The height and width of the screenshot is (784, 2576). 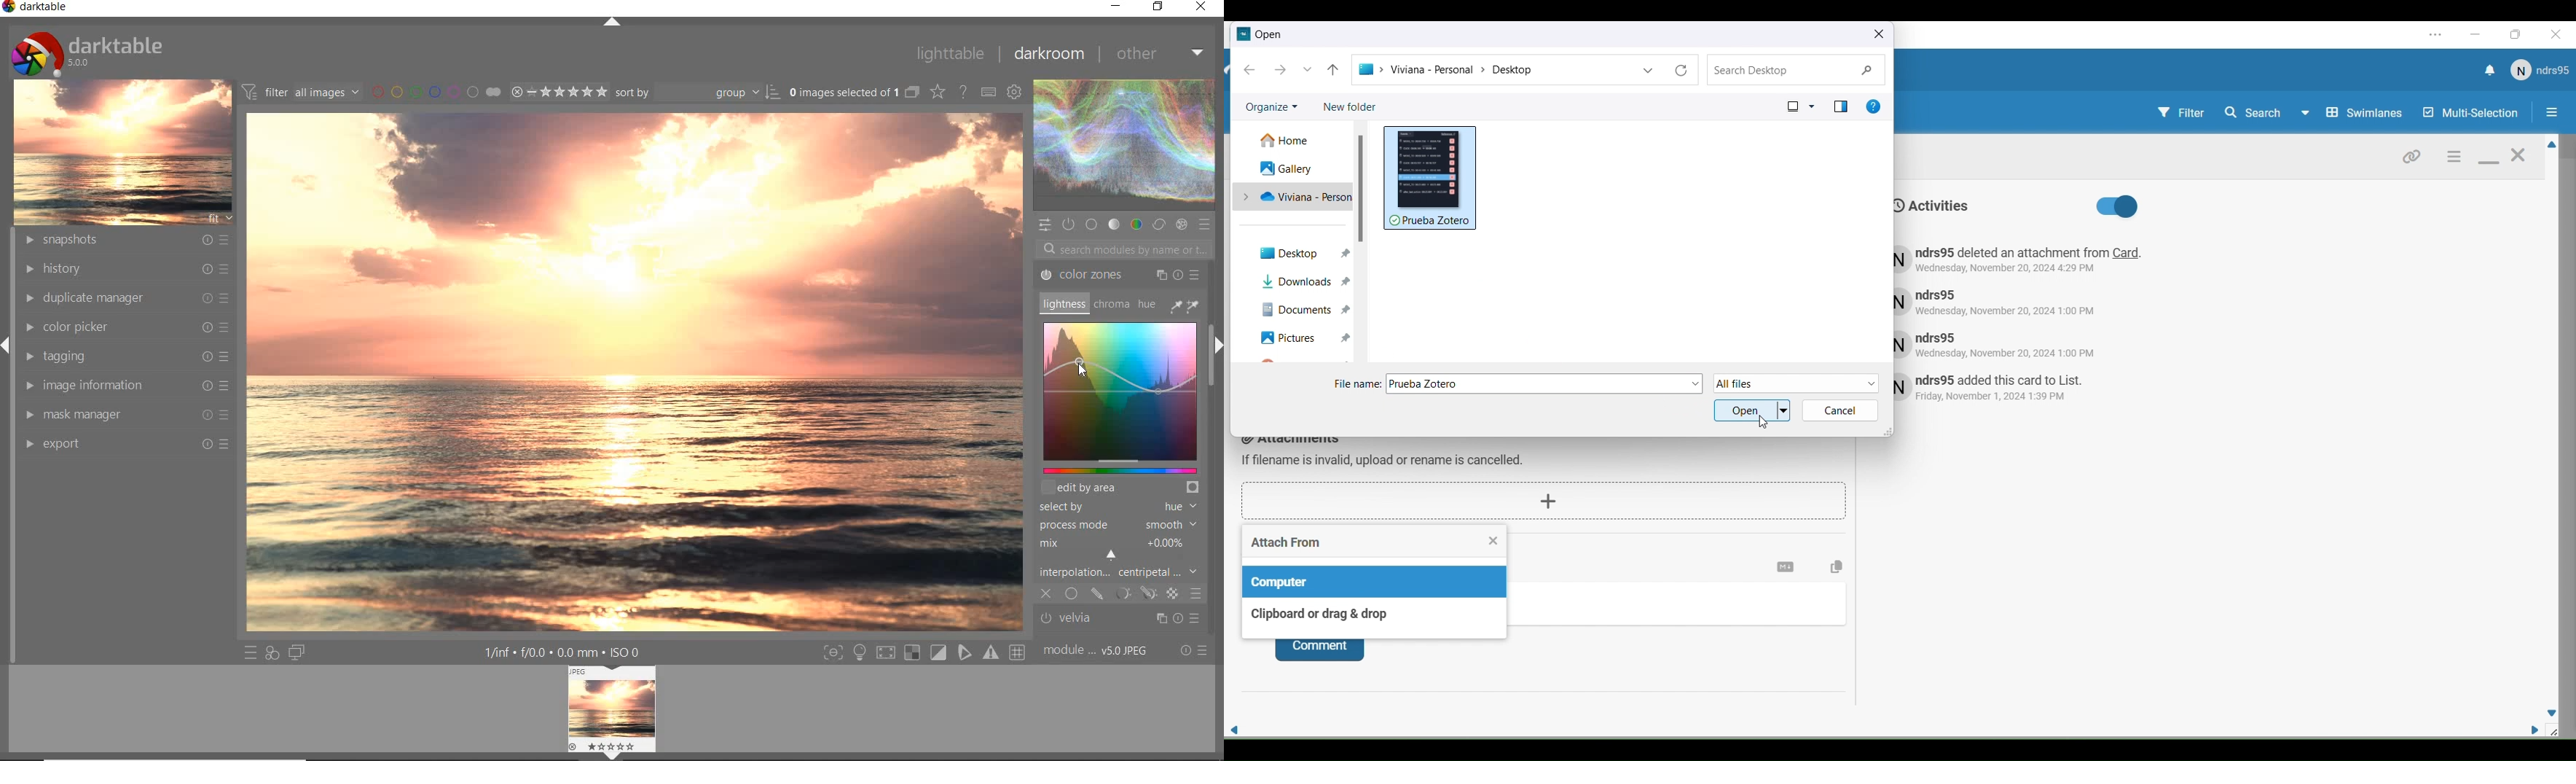 I want to click on Minimize, so click(x=2477, y=35).